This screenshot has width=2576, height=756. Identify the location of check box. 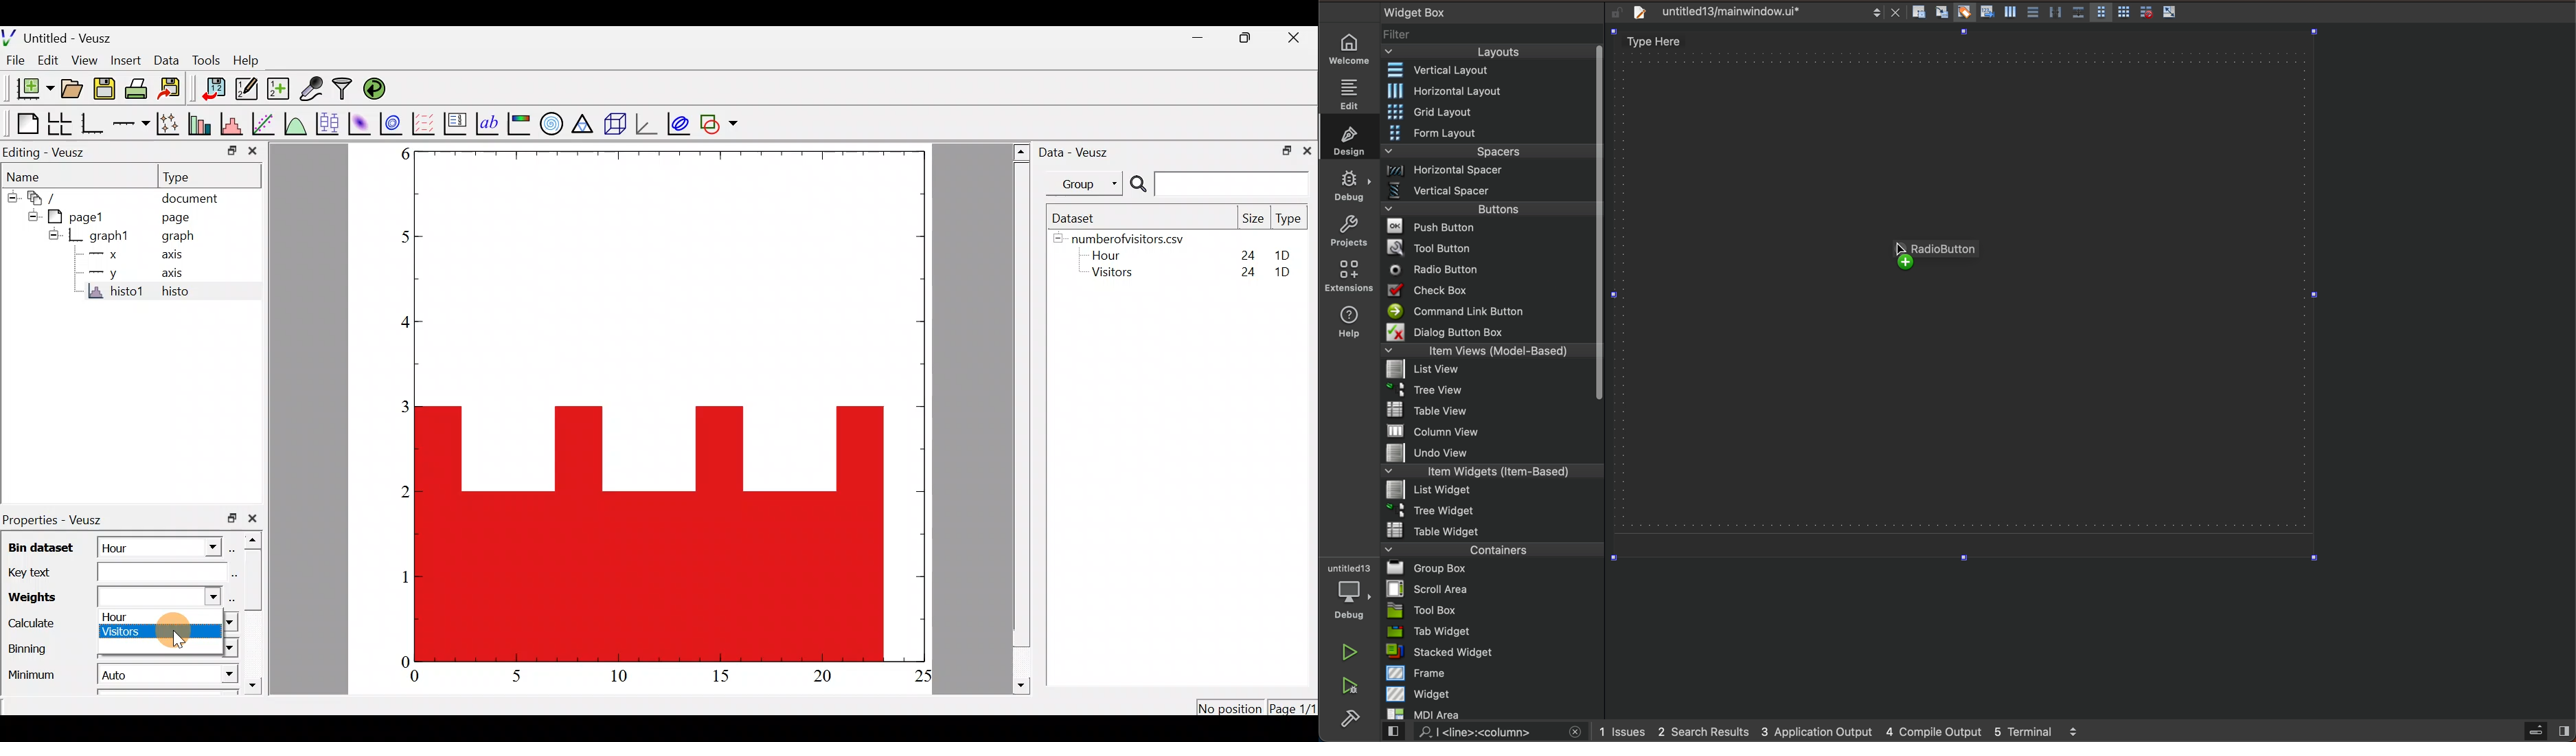
(1488, 292).